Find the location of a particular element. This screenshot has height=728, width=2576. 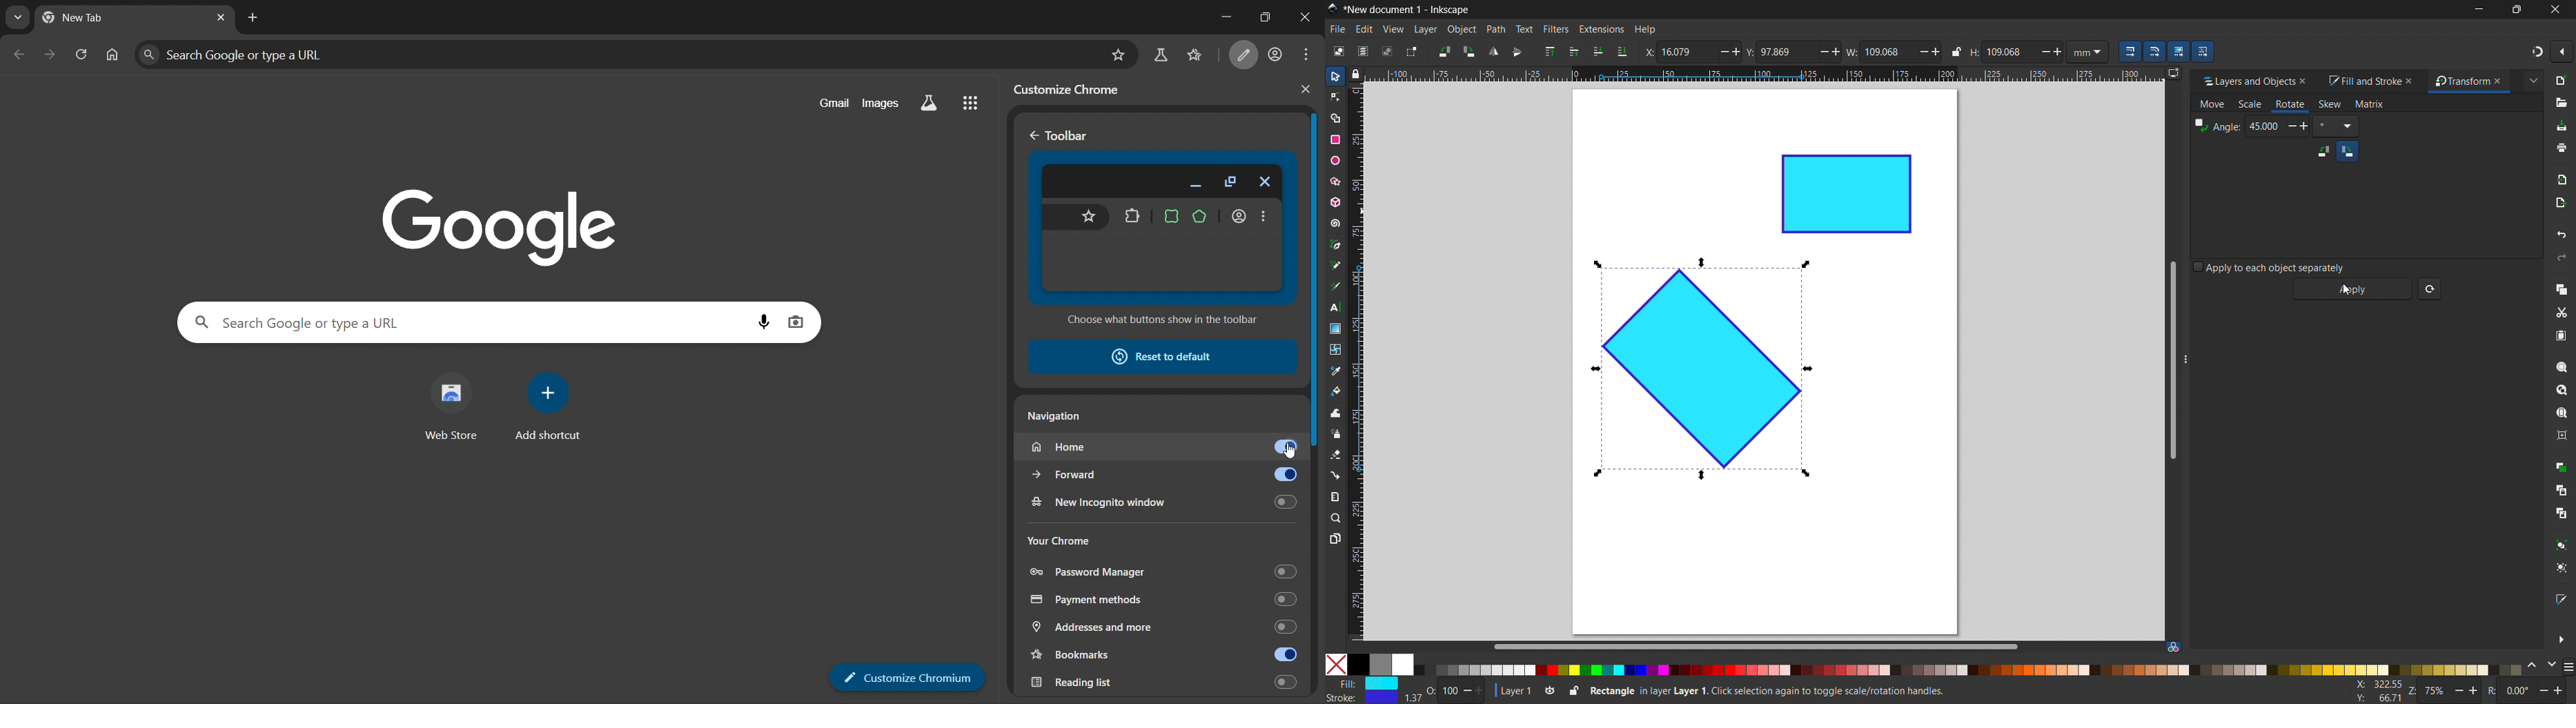

image search is located at coordinates (800, 317).